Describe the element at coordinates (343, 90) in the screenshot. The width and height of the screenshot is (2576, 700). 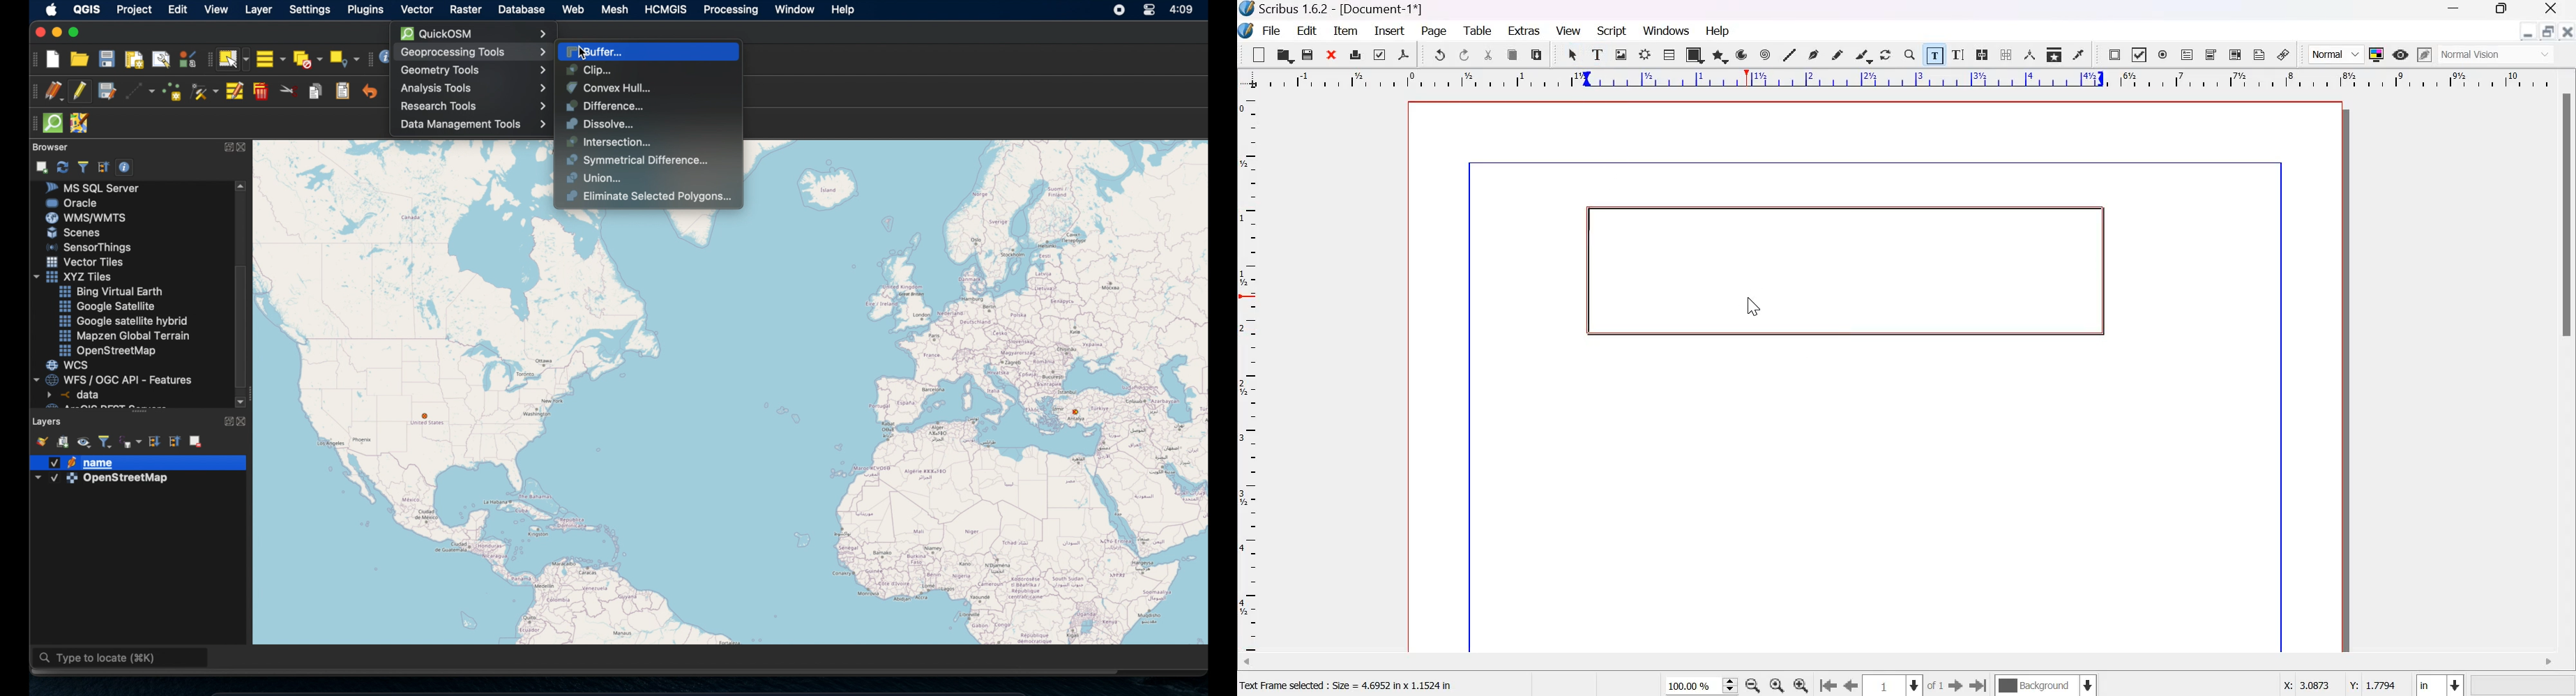
I see `paste features` at that location.